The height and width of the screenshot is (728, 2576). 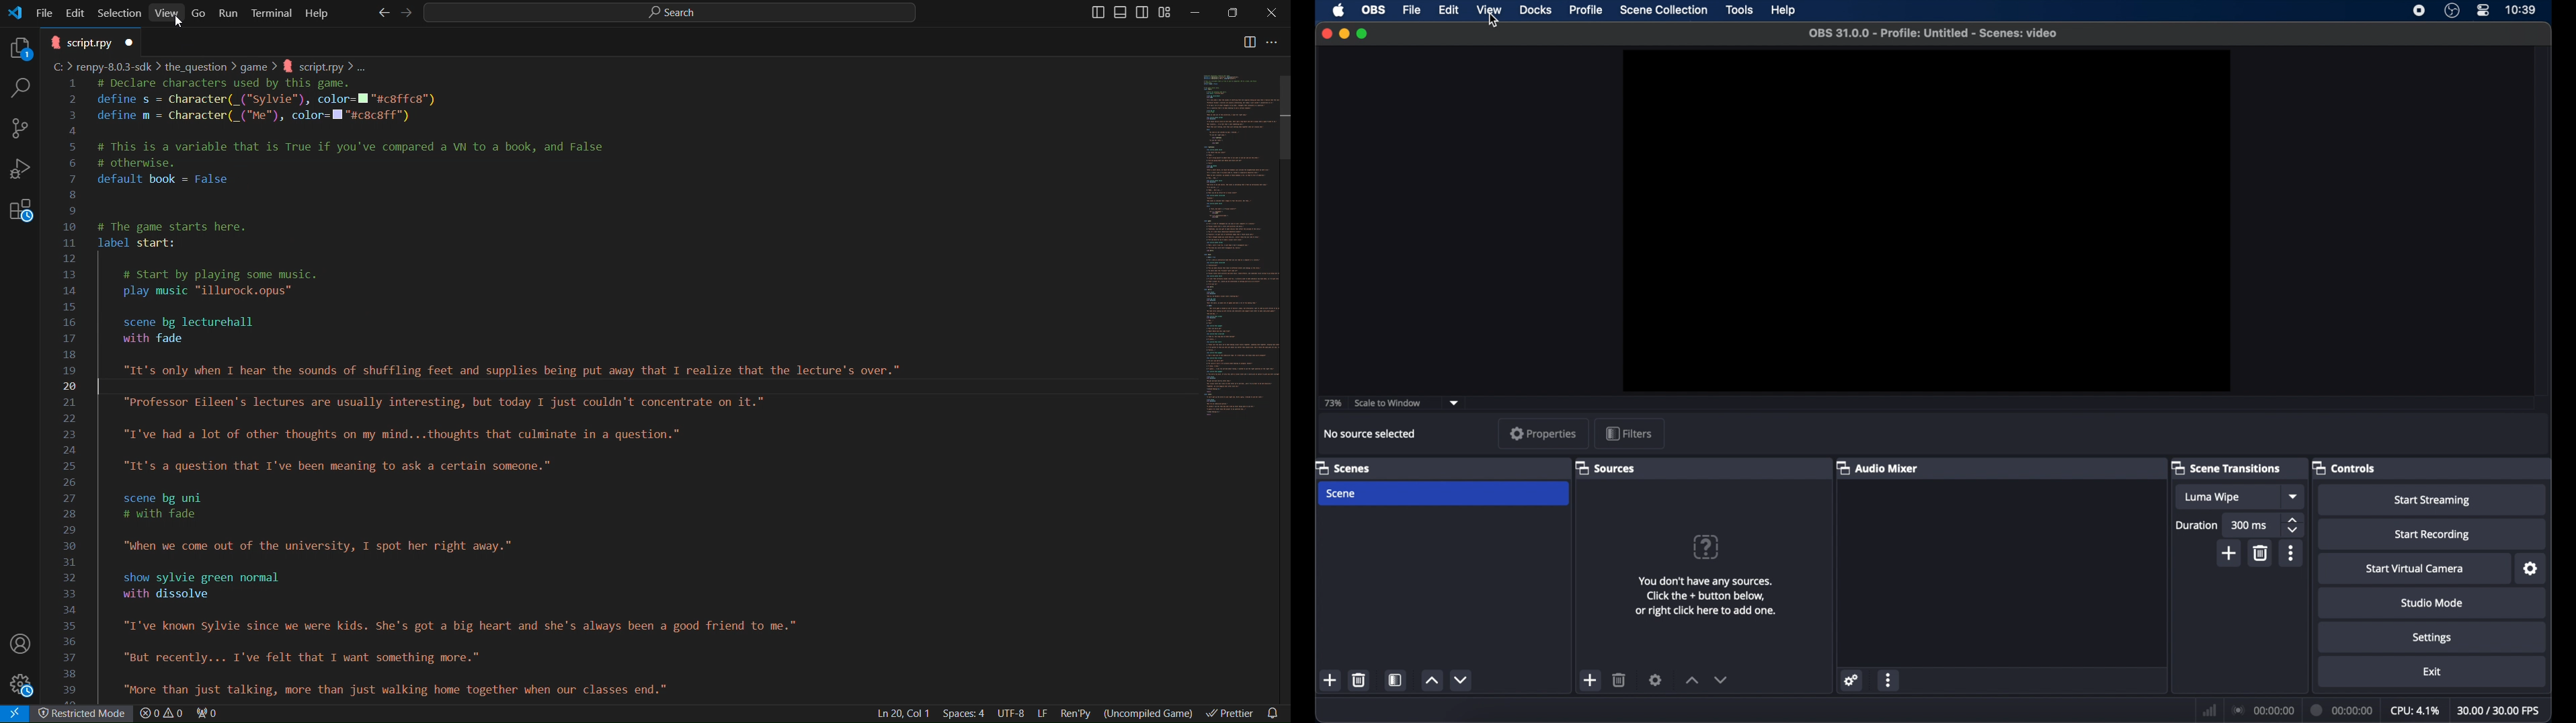 I want to click on Terminal, so click(x=272, y=12).